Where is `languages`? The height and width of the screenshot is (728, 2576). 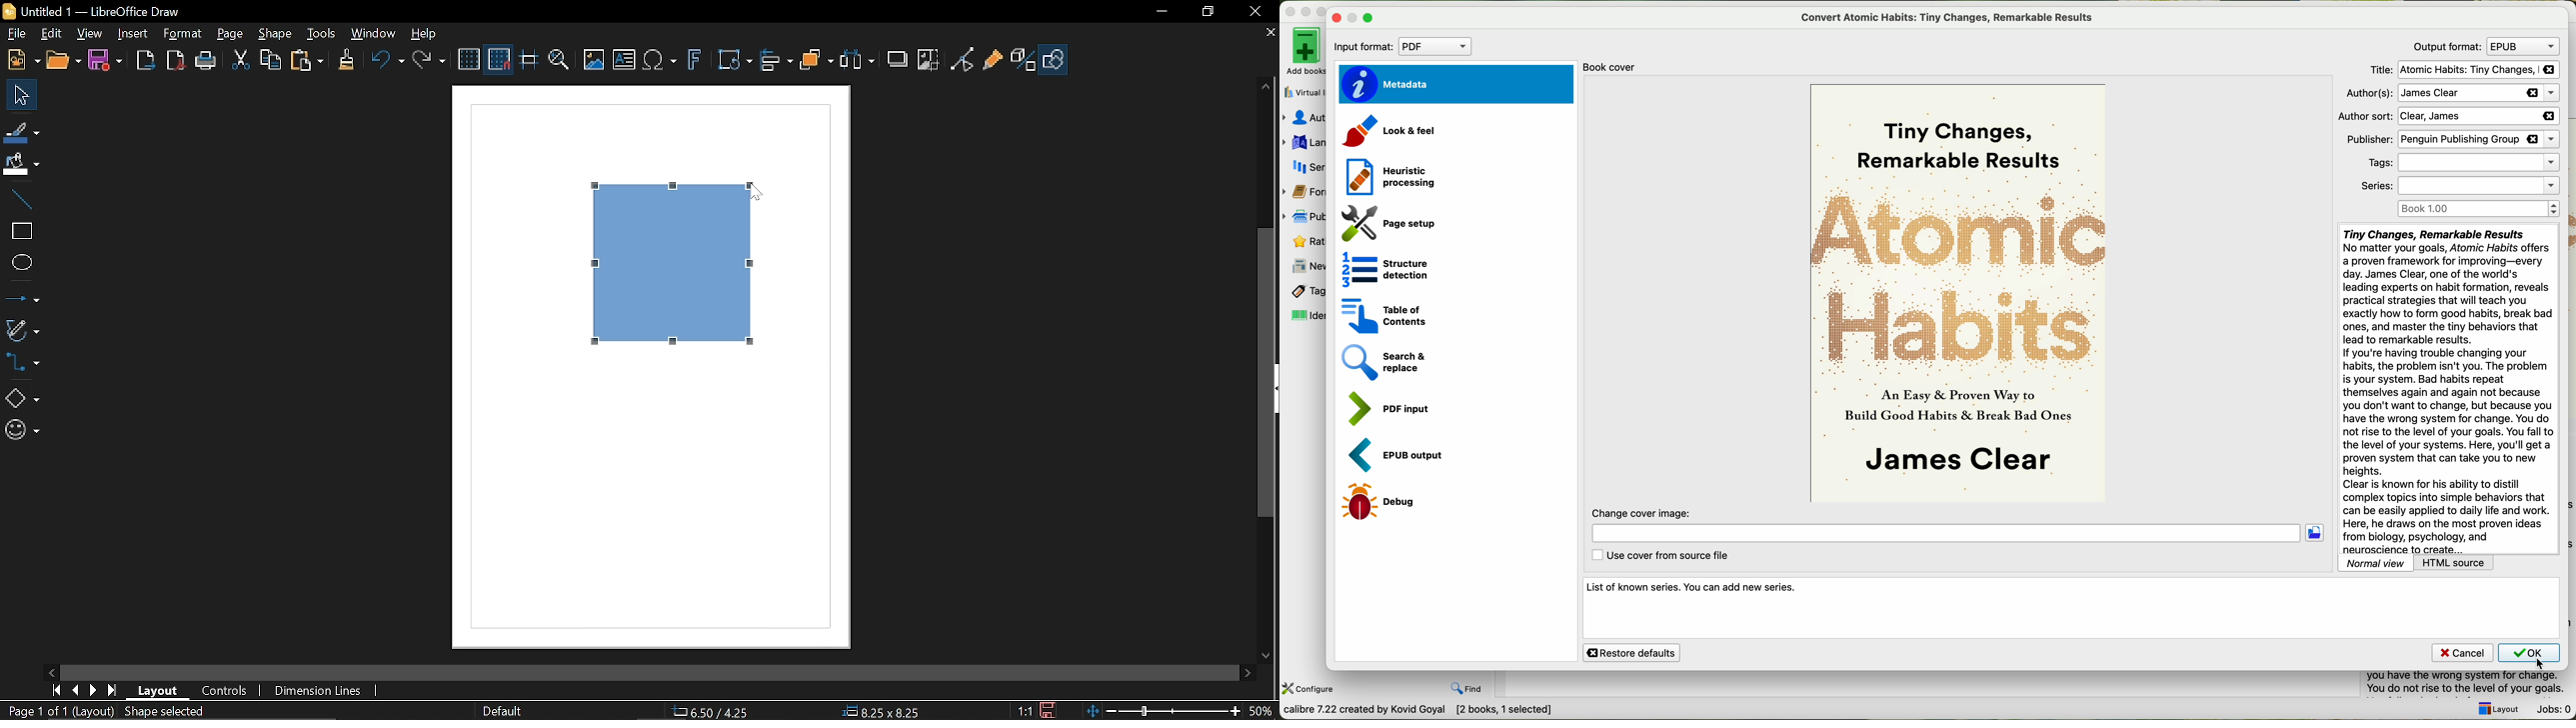 languages is located at coordinates (1304, 142).